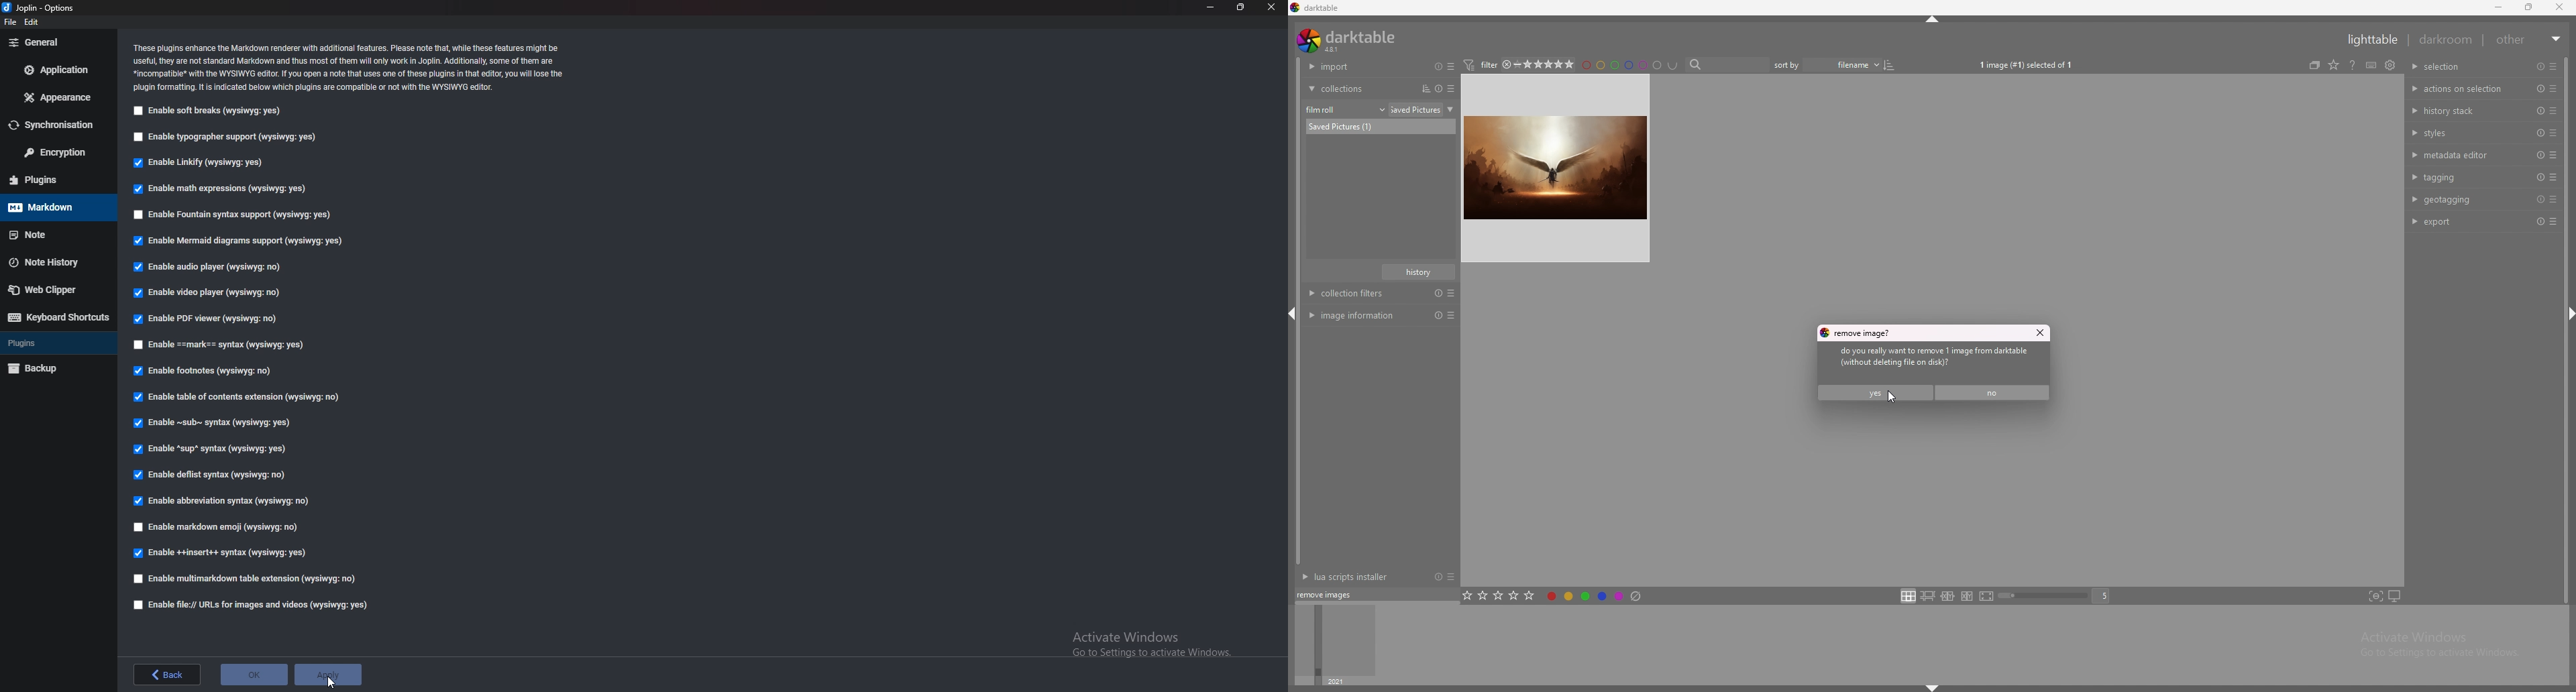 This screenshot has height=700, width=2576. I want to click on presets, so click(1454, 66).